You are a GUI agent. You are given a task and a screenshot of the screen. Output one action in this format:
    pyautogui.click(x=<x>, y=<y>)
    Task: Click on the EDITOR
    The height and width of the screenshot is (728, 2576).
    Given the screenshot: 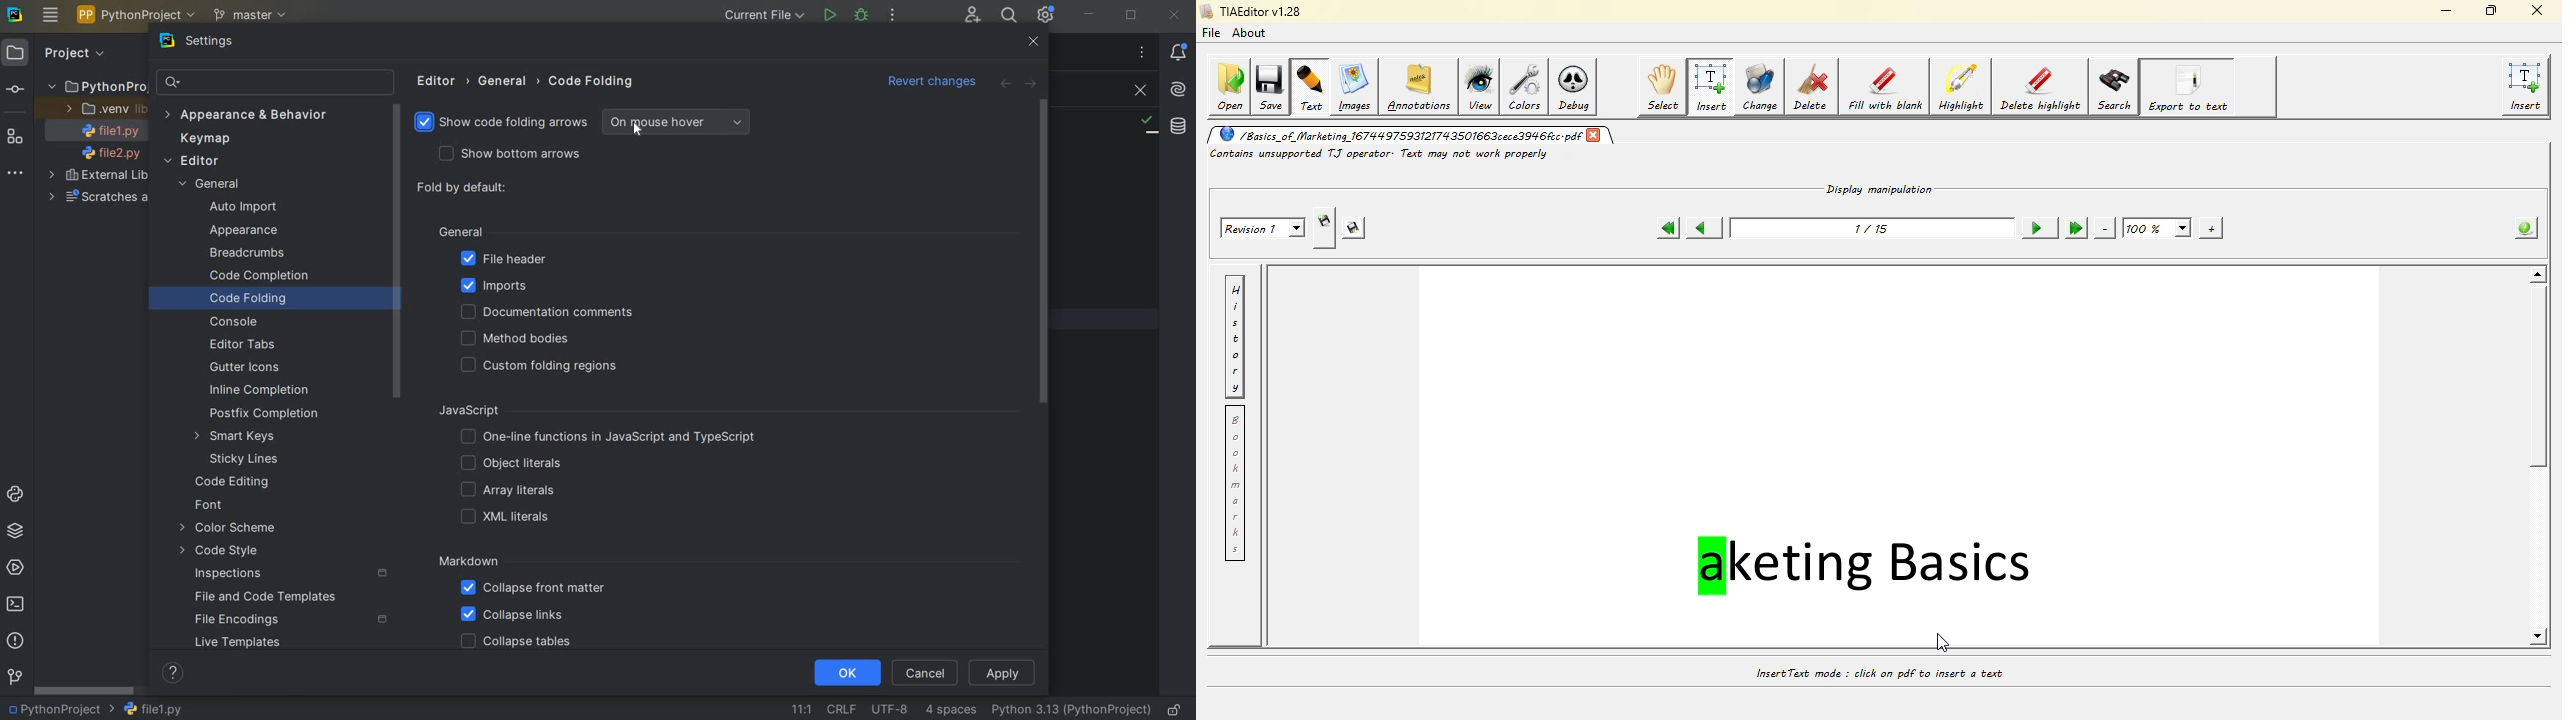 What is the action you would take?
    pyautogui.click(x=439, y=81)
    